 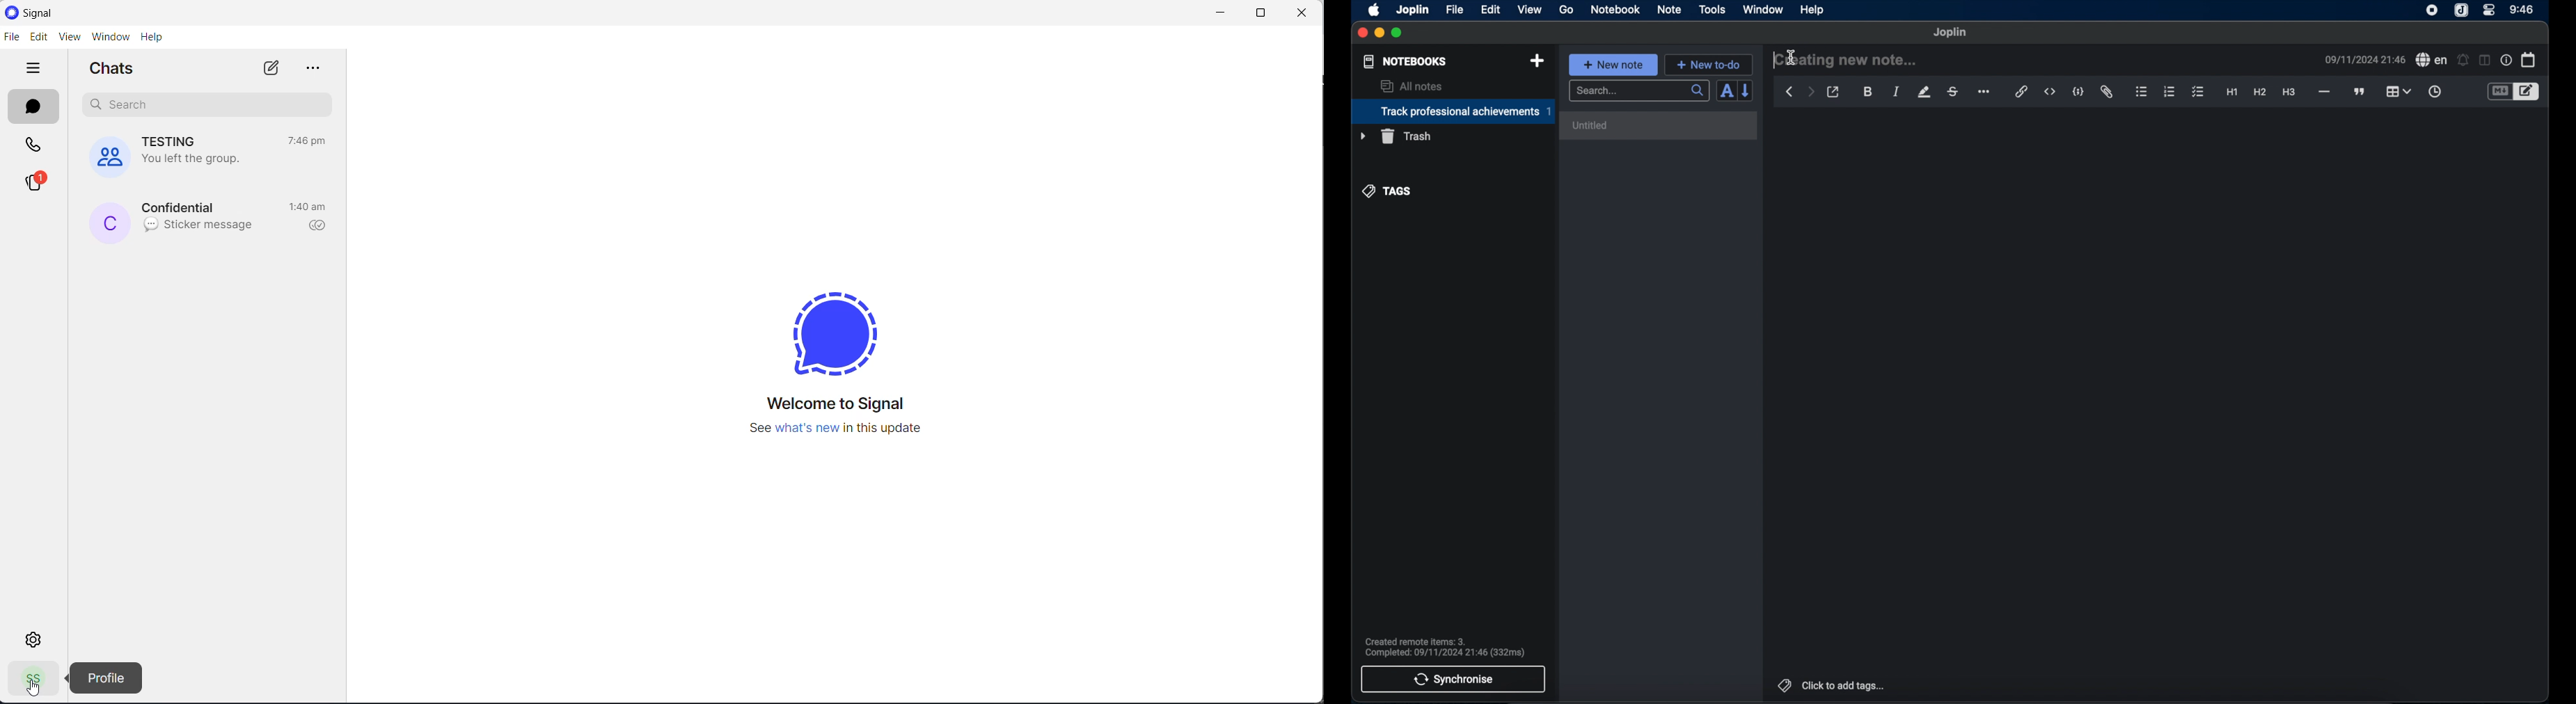 What do you see at coordinates (1747, 91) in the screenshot?
I see `reverse sort order` at bounding box center [1747, 91].